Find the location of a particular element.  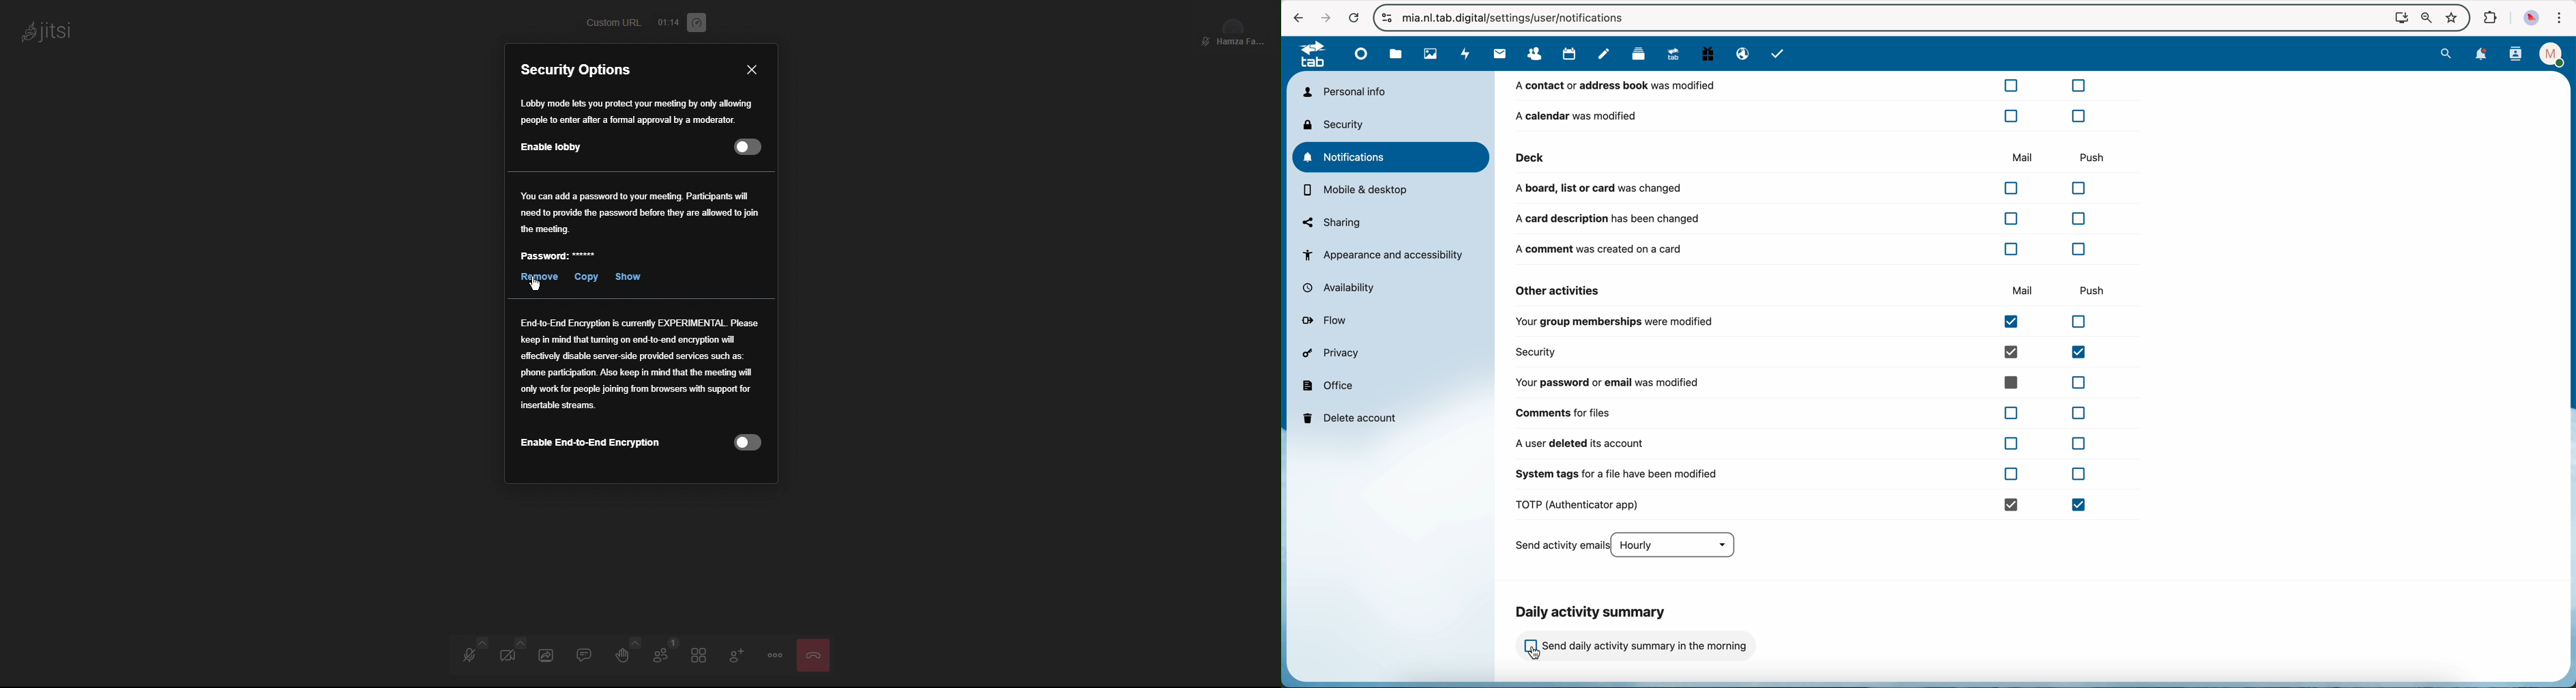

customize and control Google Chrome is located at coordinates (2561, 18).